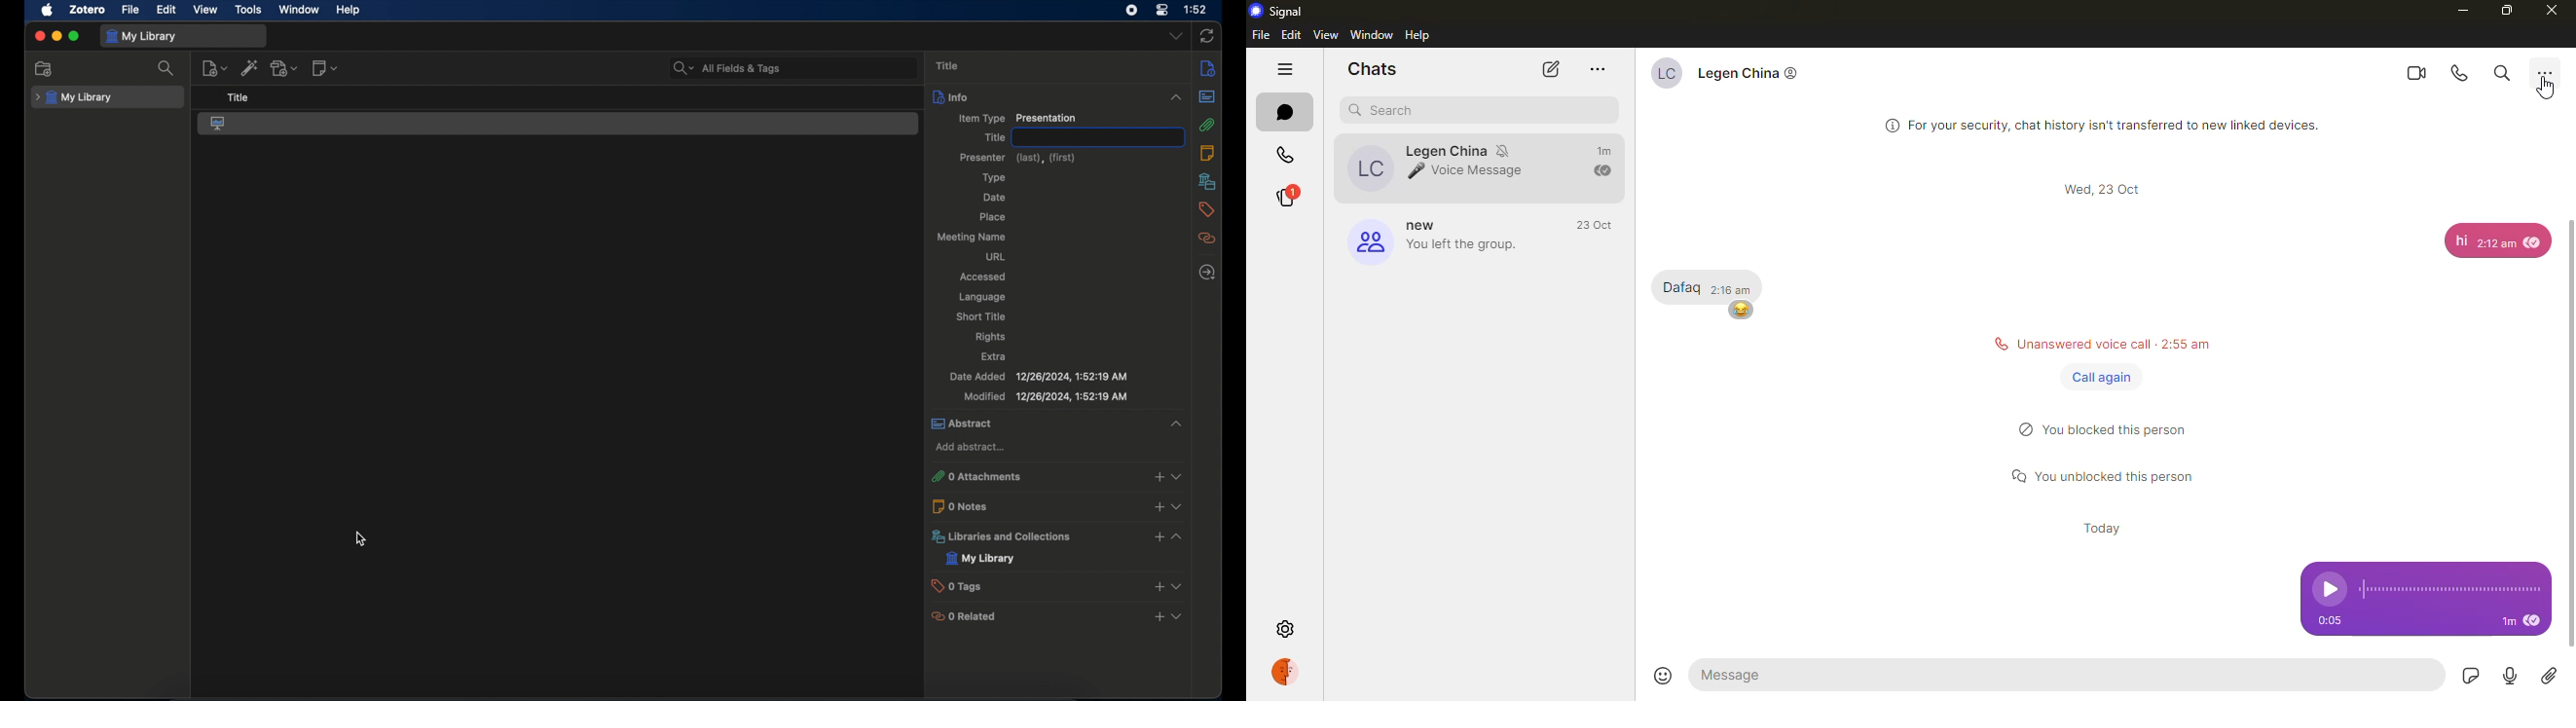 The image size is (2576, 728). I want to click on message, so click(1681, 288).